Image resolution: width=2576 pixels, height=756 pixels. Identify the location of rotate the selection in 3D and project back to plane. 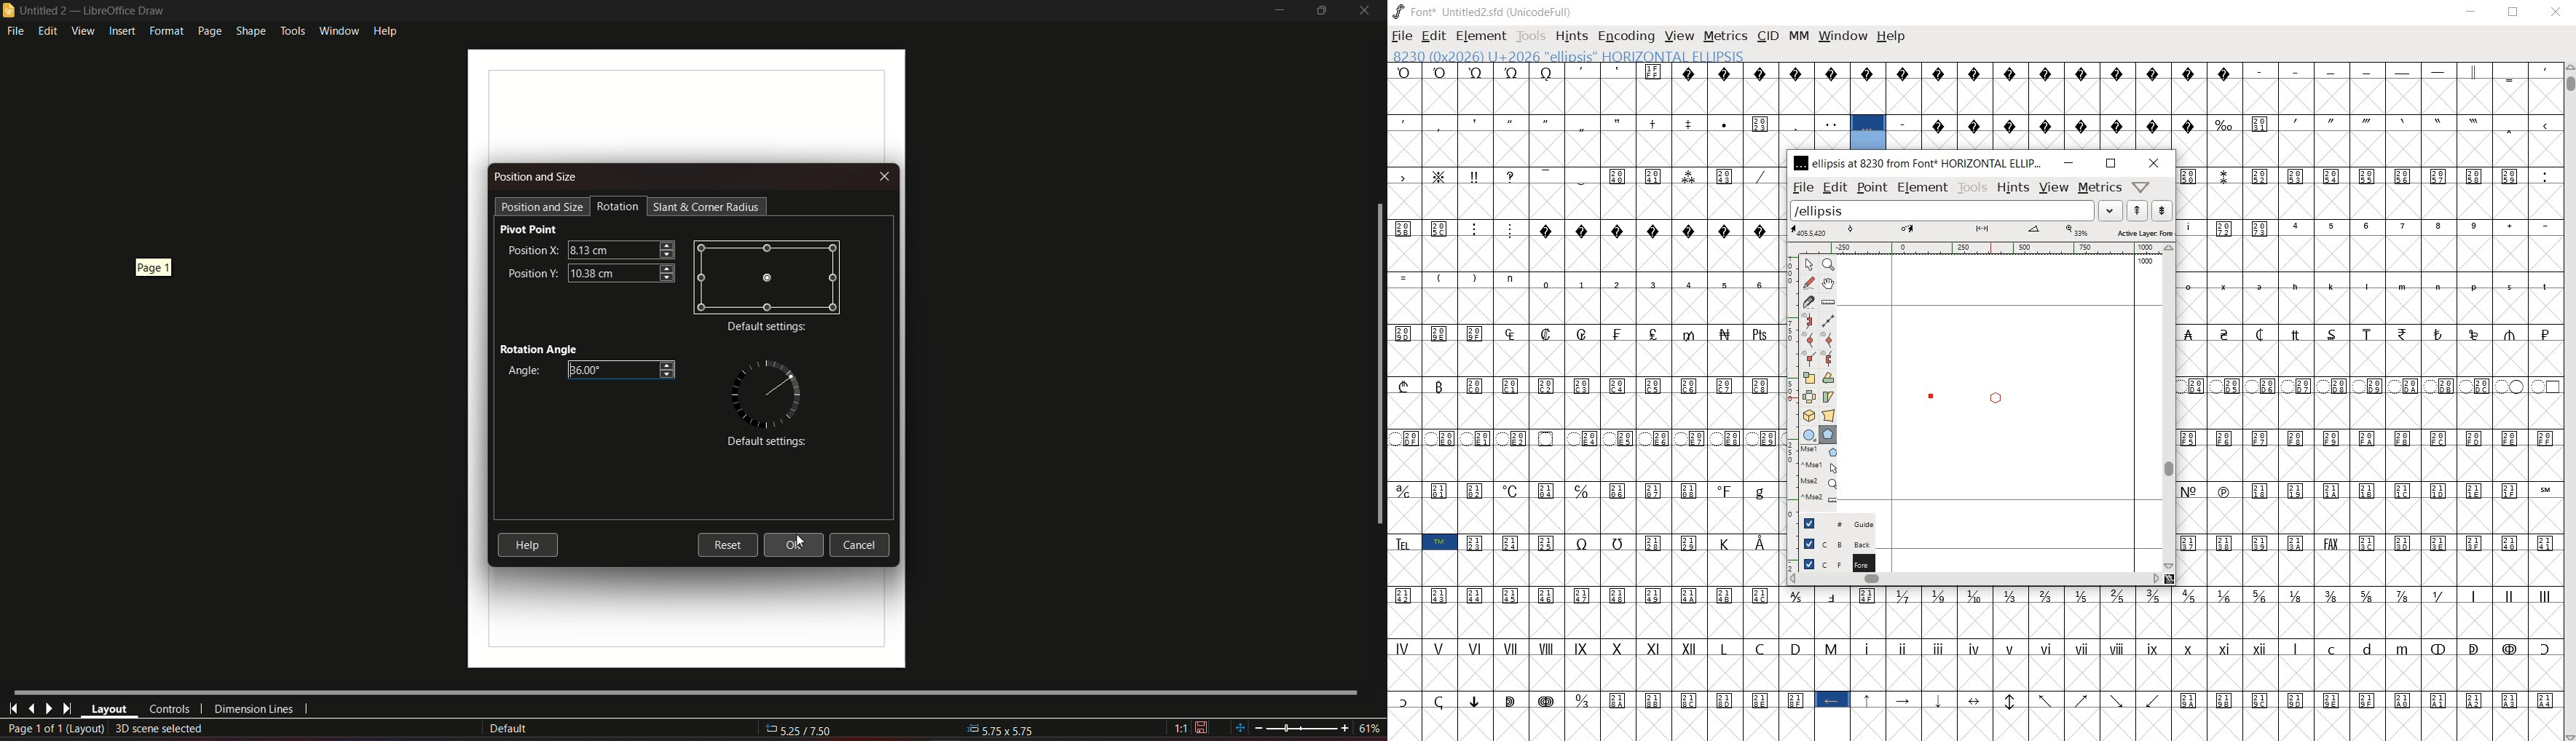
(1808, 415).